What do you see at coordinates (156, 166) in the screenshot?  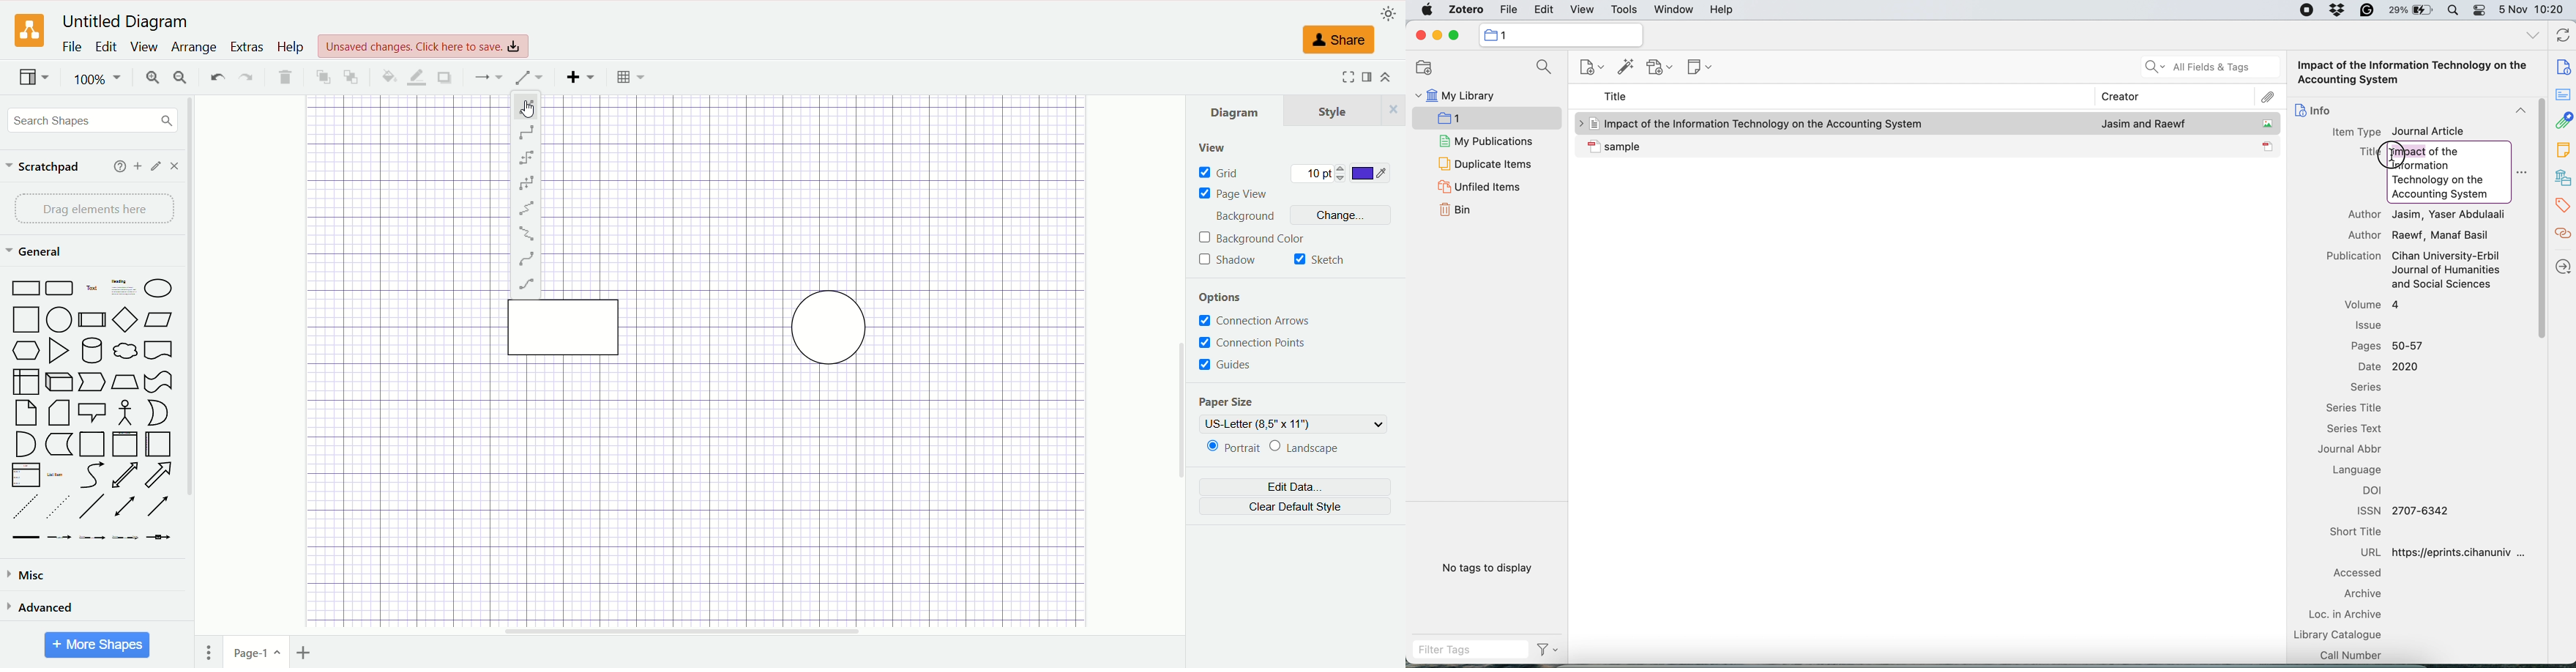 I see `edit` at bounding box center [156, 166].